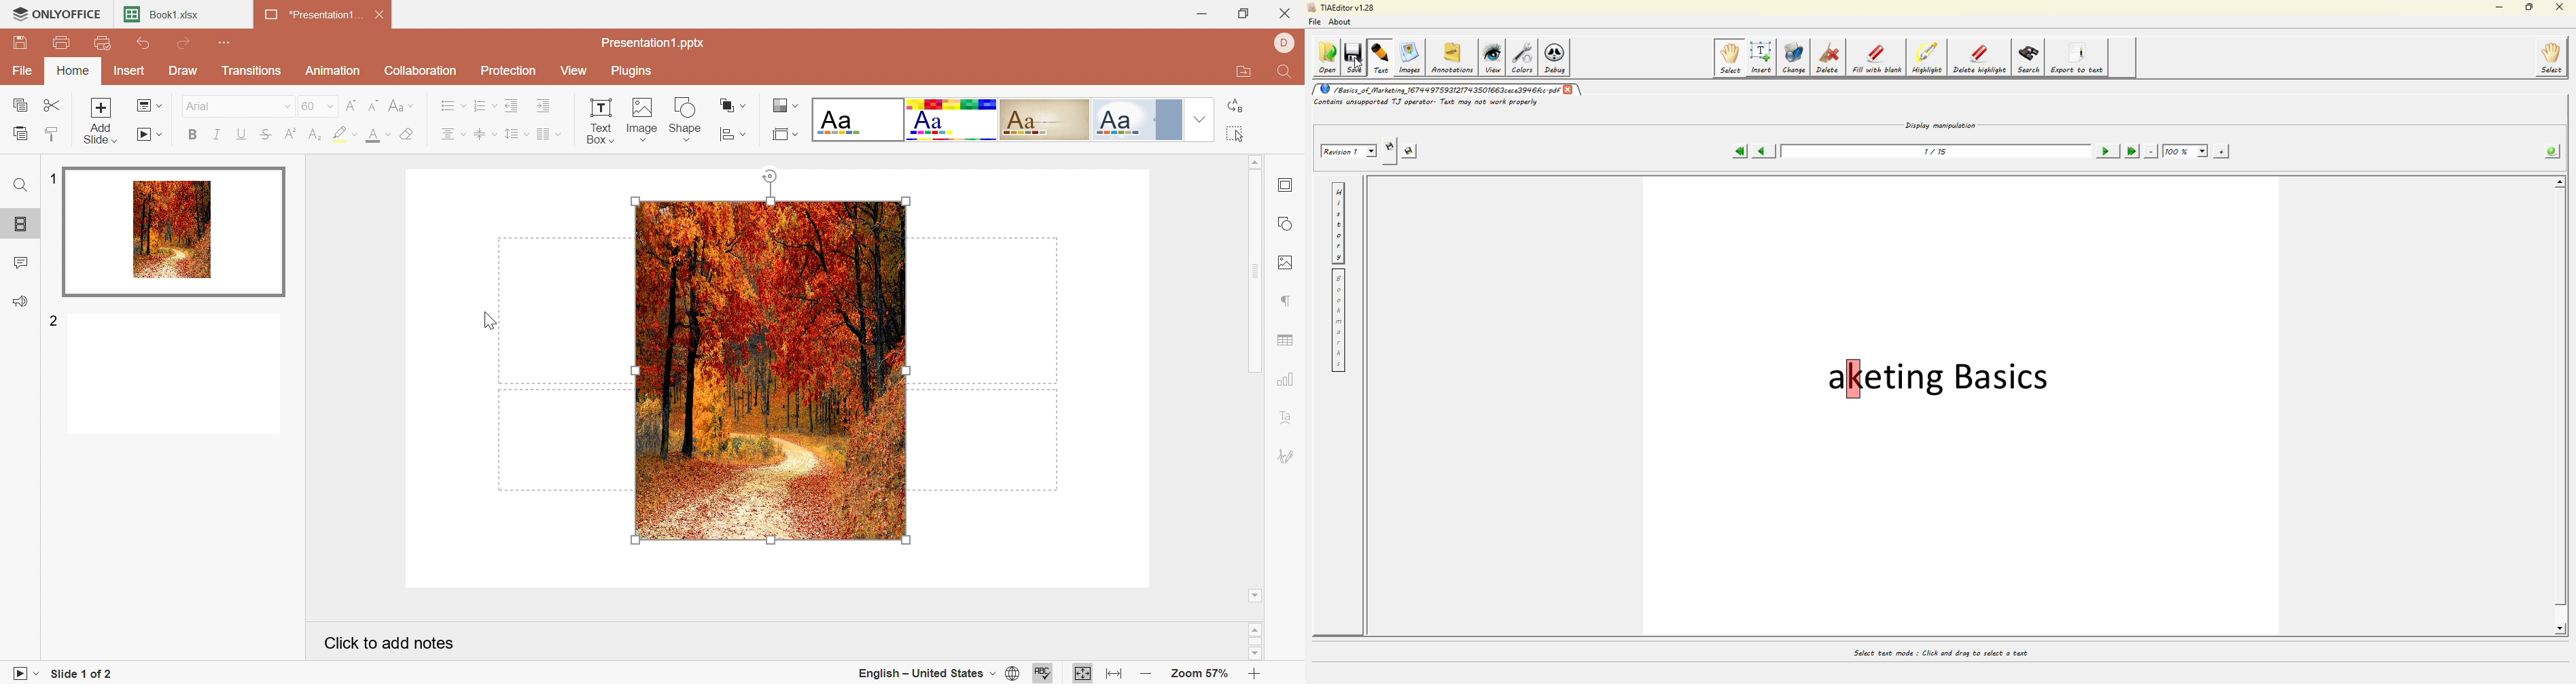 The height and width of the screenshot is (700, 2576). What do you see at coordinates (490, 320) in the screenshot?
I see `Cursor` at bounding box center [490, 320].